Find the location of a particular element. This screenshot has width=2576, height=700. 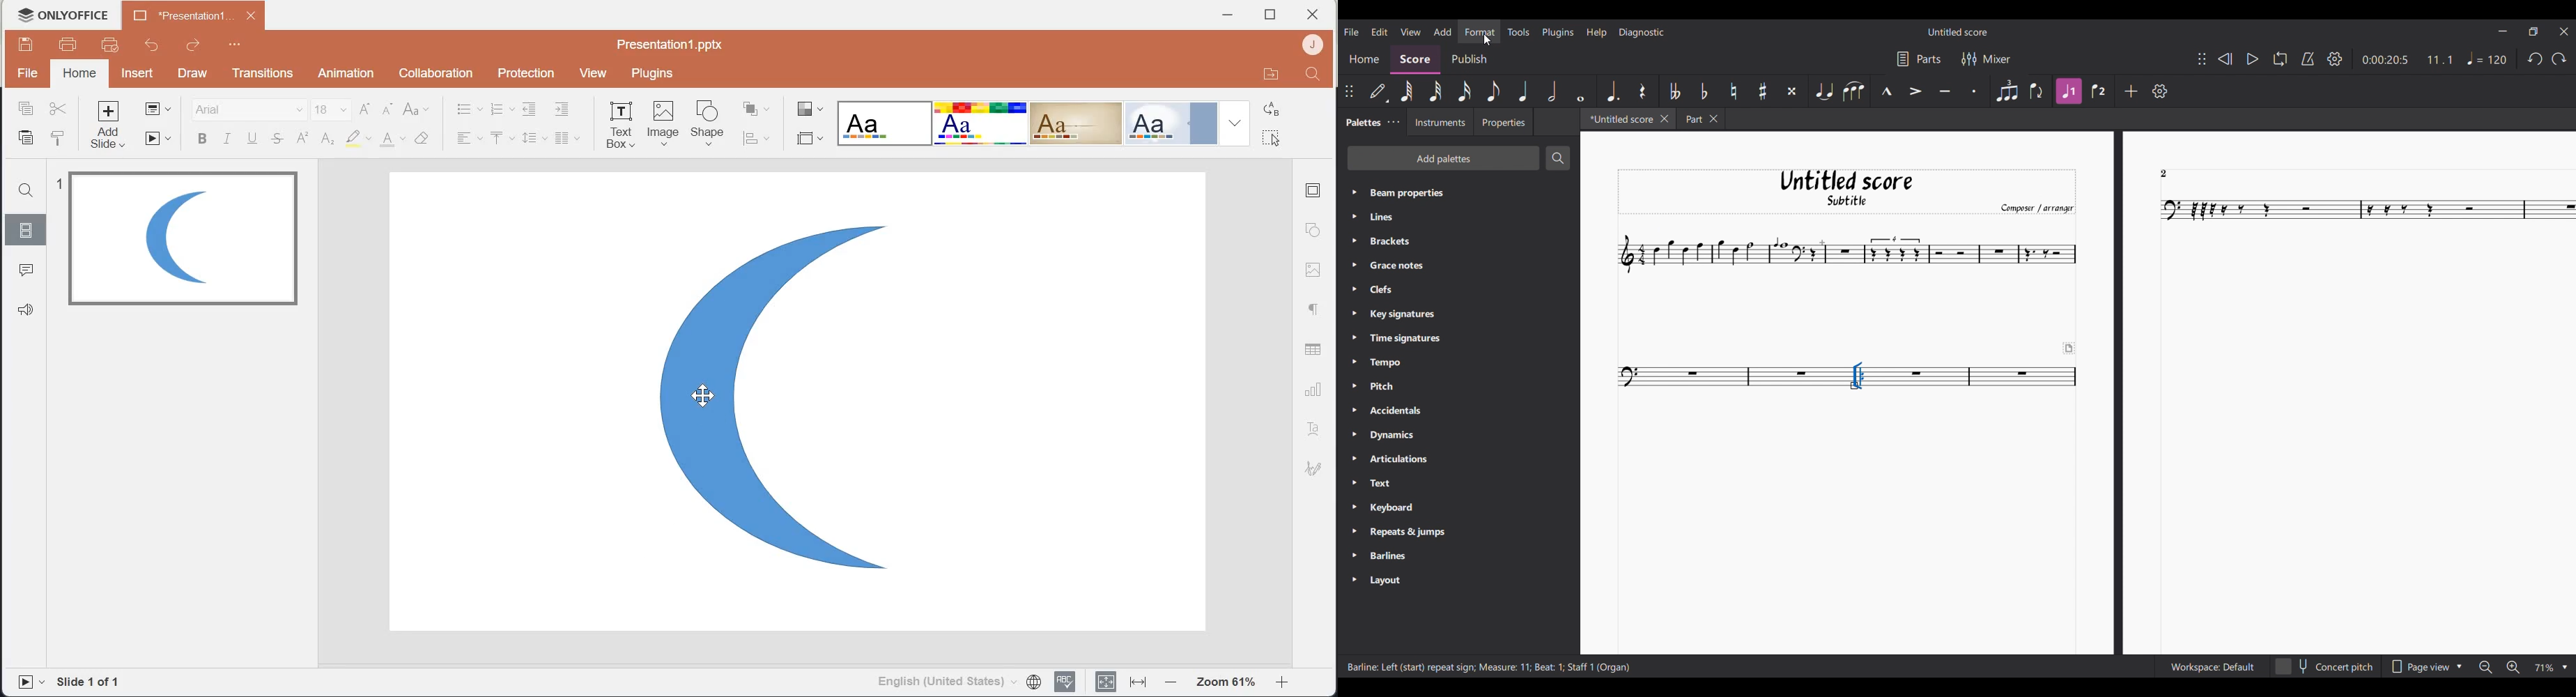

Insert is located at coordinates (139, 72).